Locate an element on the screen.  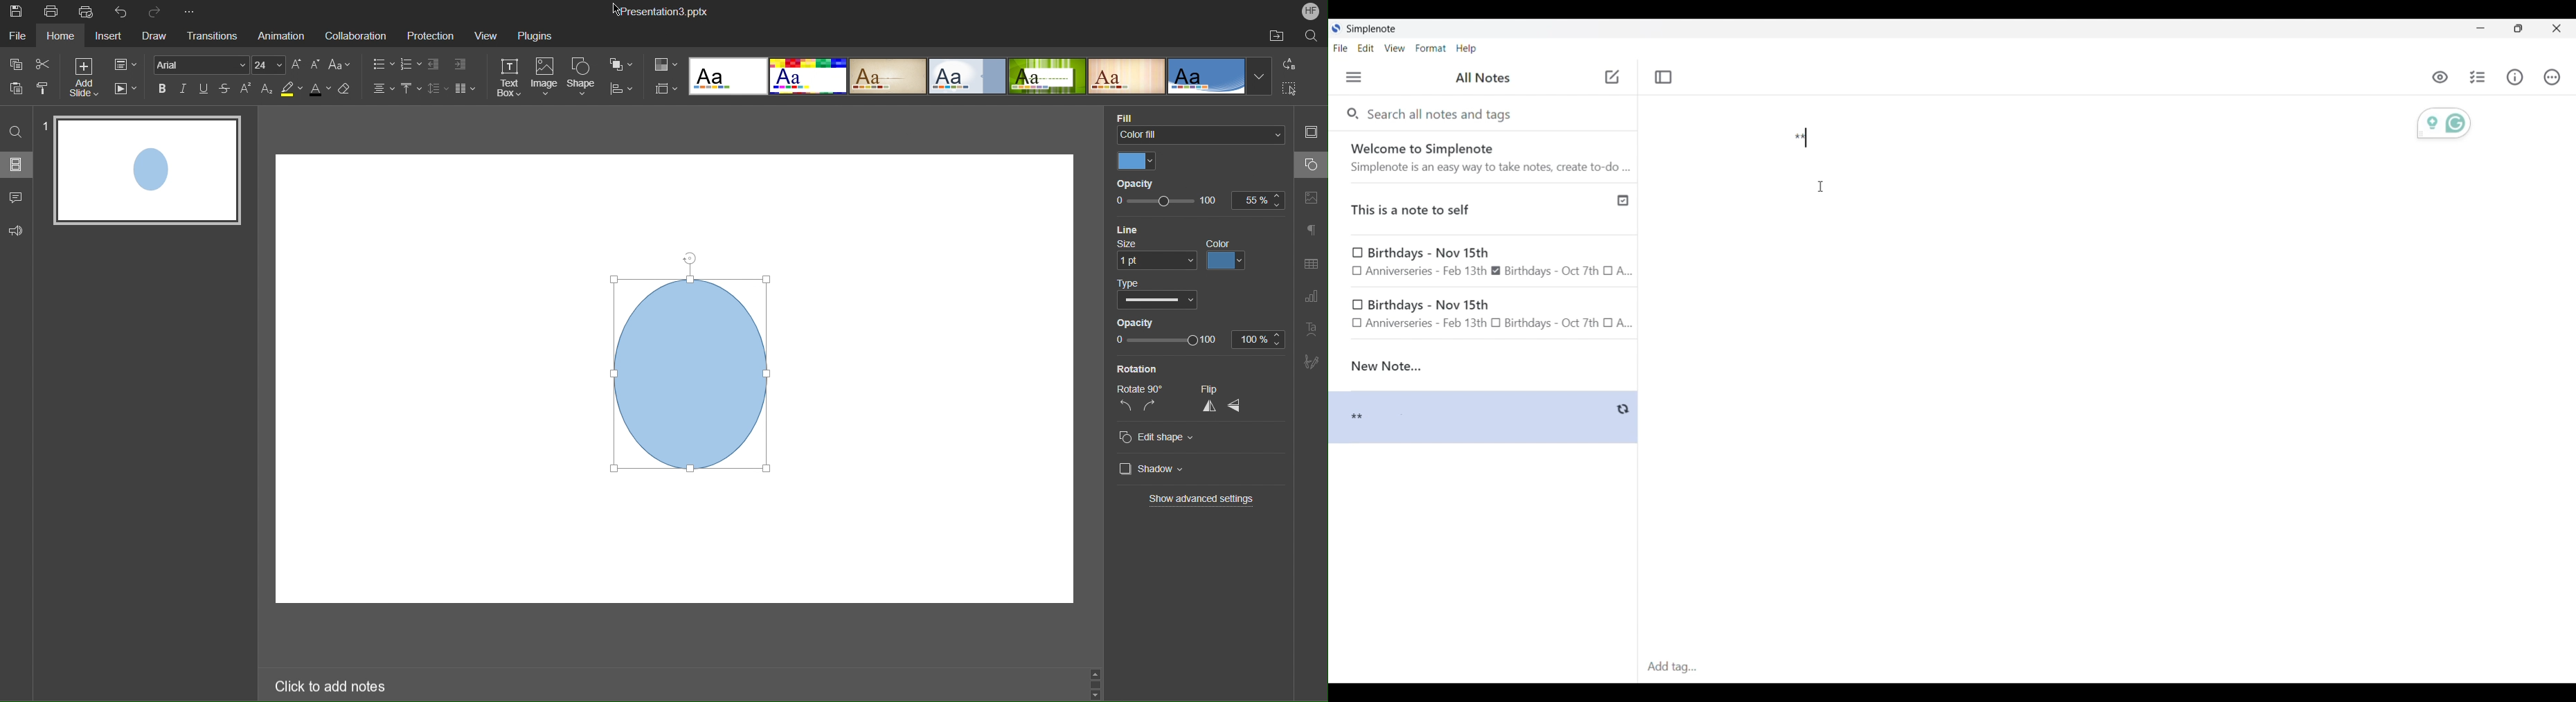
24 is located at coordinates (270, 65).